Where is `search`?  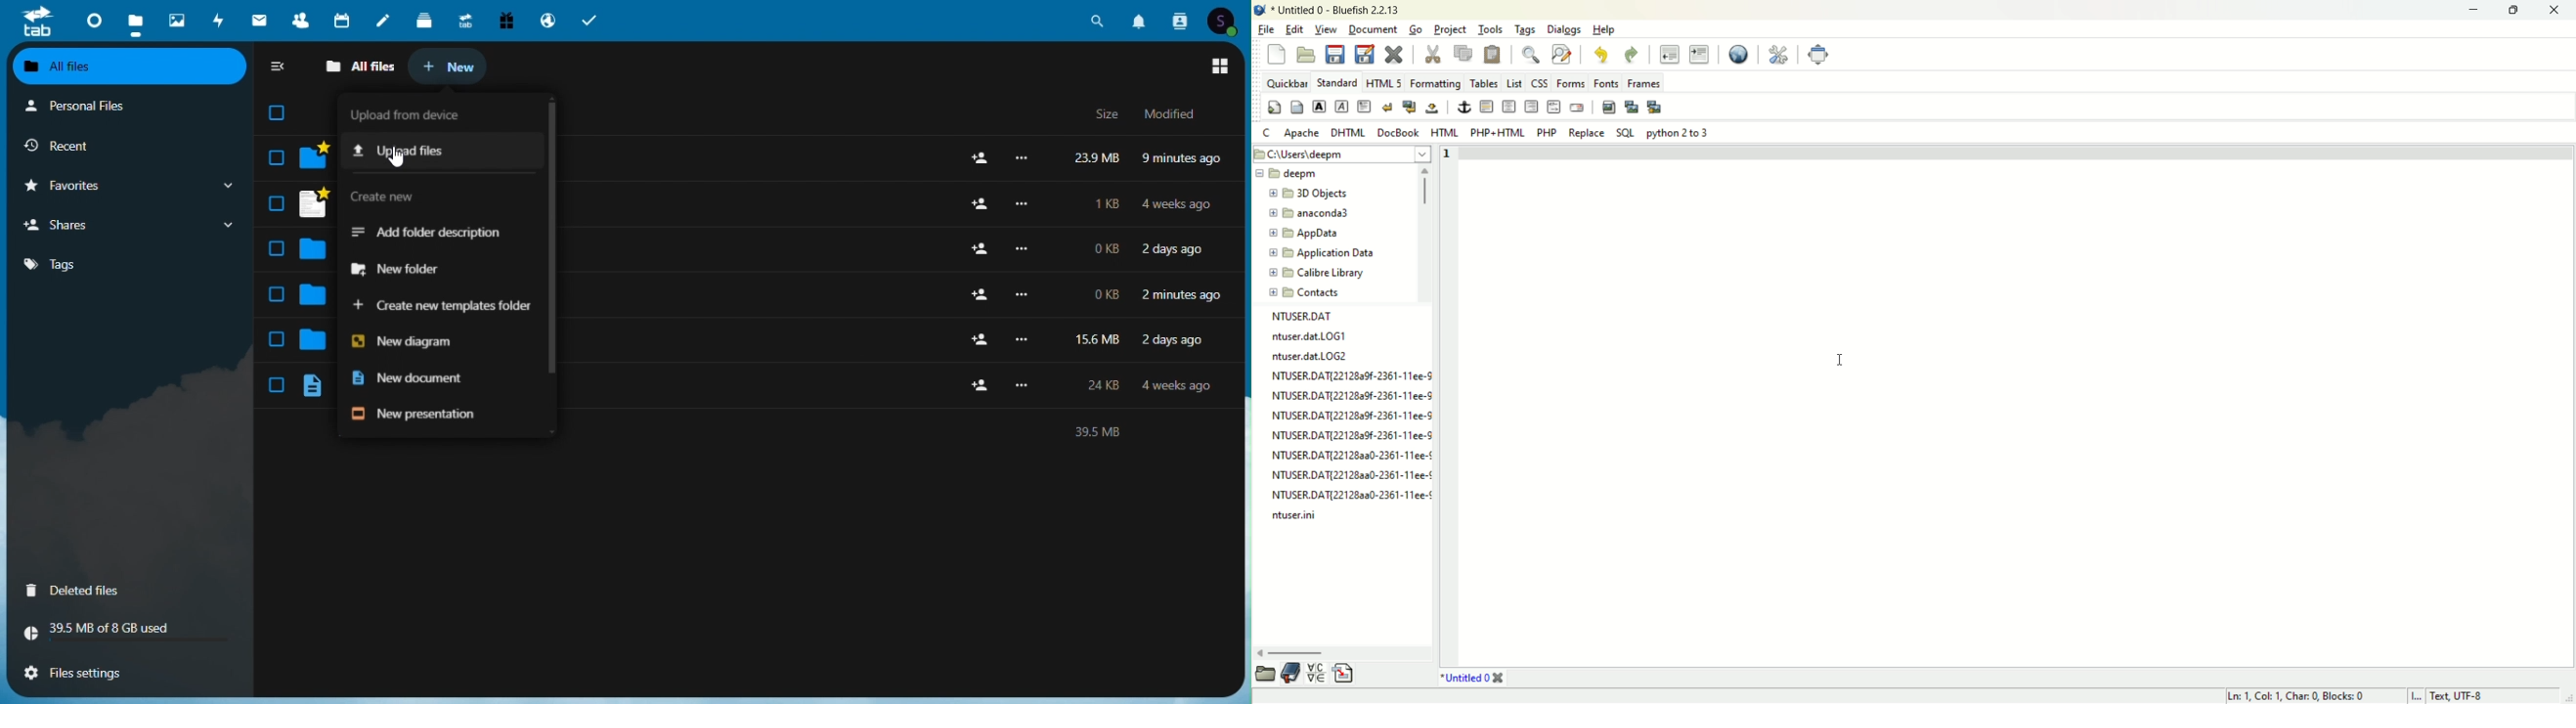
search is located at coordinates (1098, 19).